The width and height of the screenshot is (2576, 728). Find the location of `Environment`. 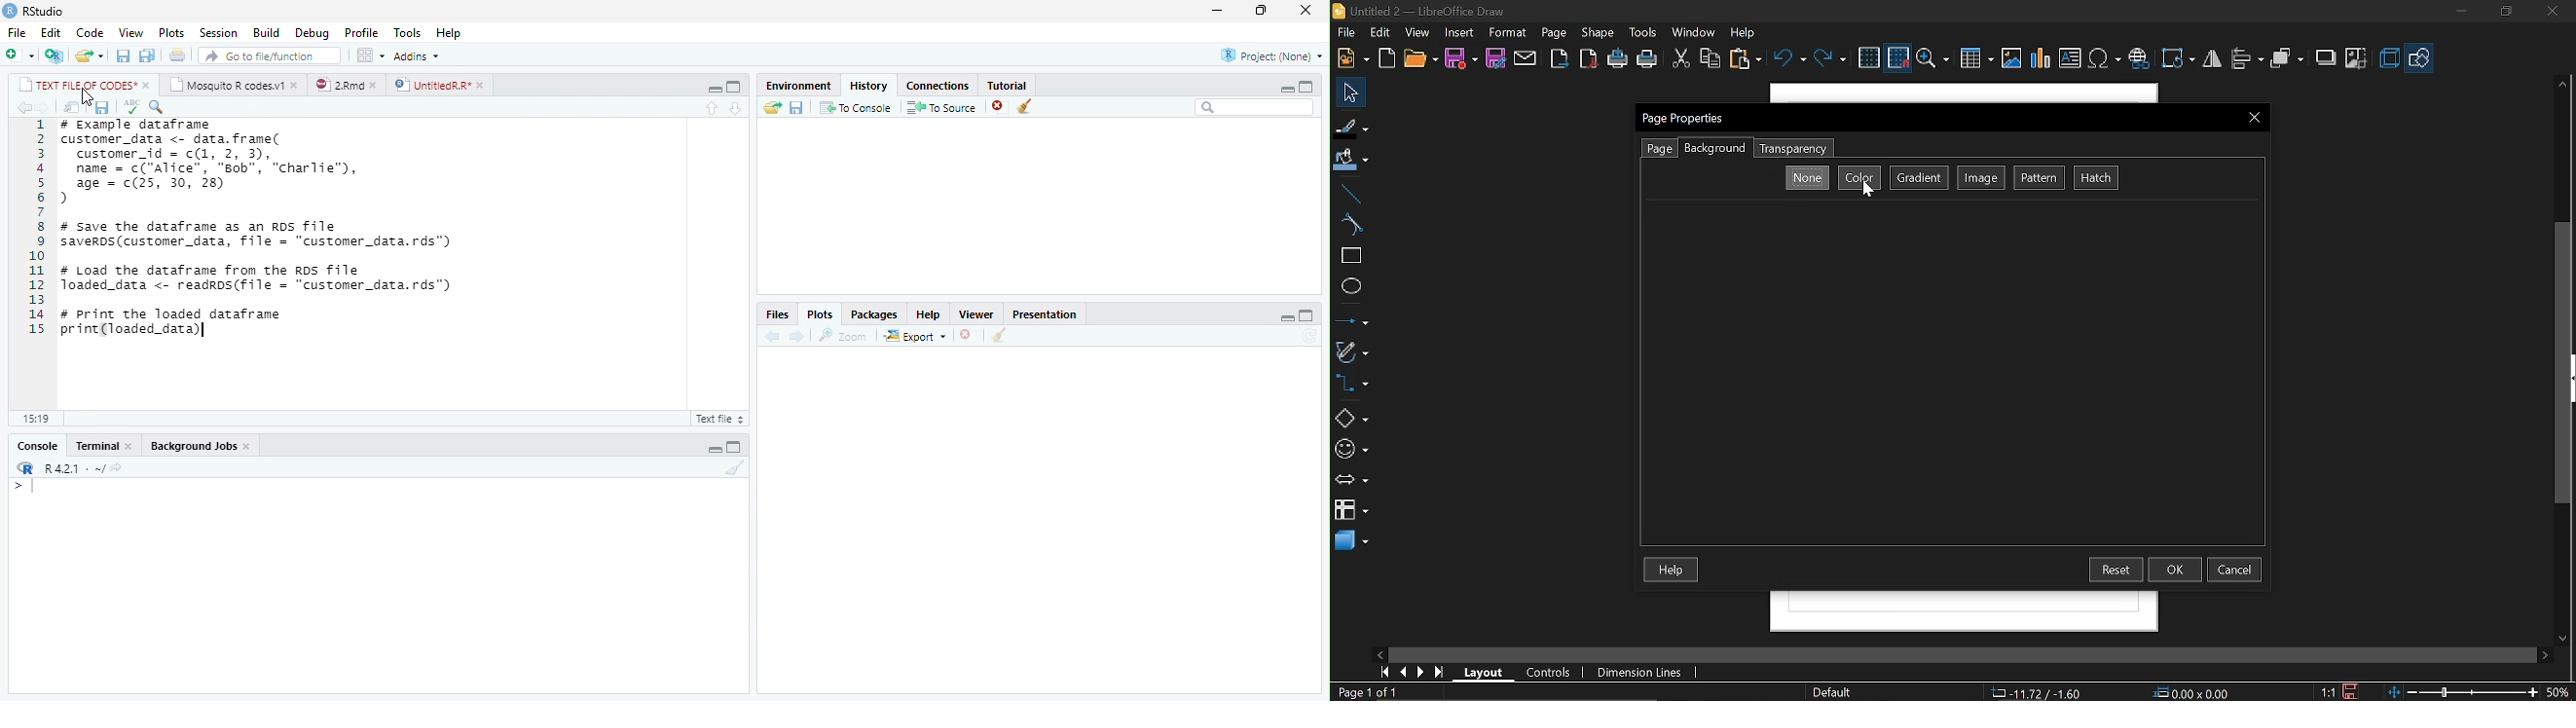

Environment is located at coordinates (798, 85).